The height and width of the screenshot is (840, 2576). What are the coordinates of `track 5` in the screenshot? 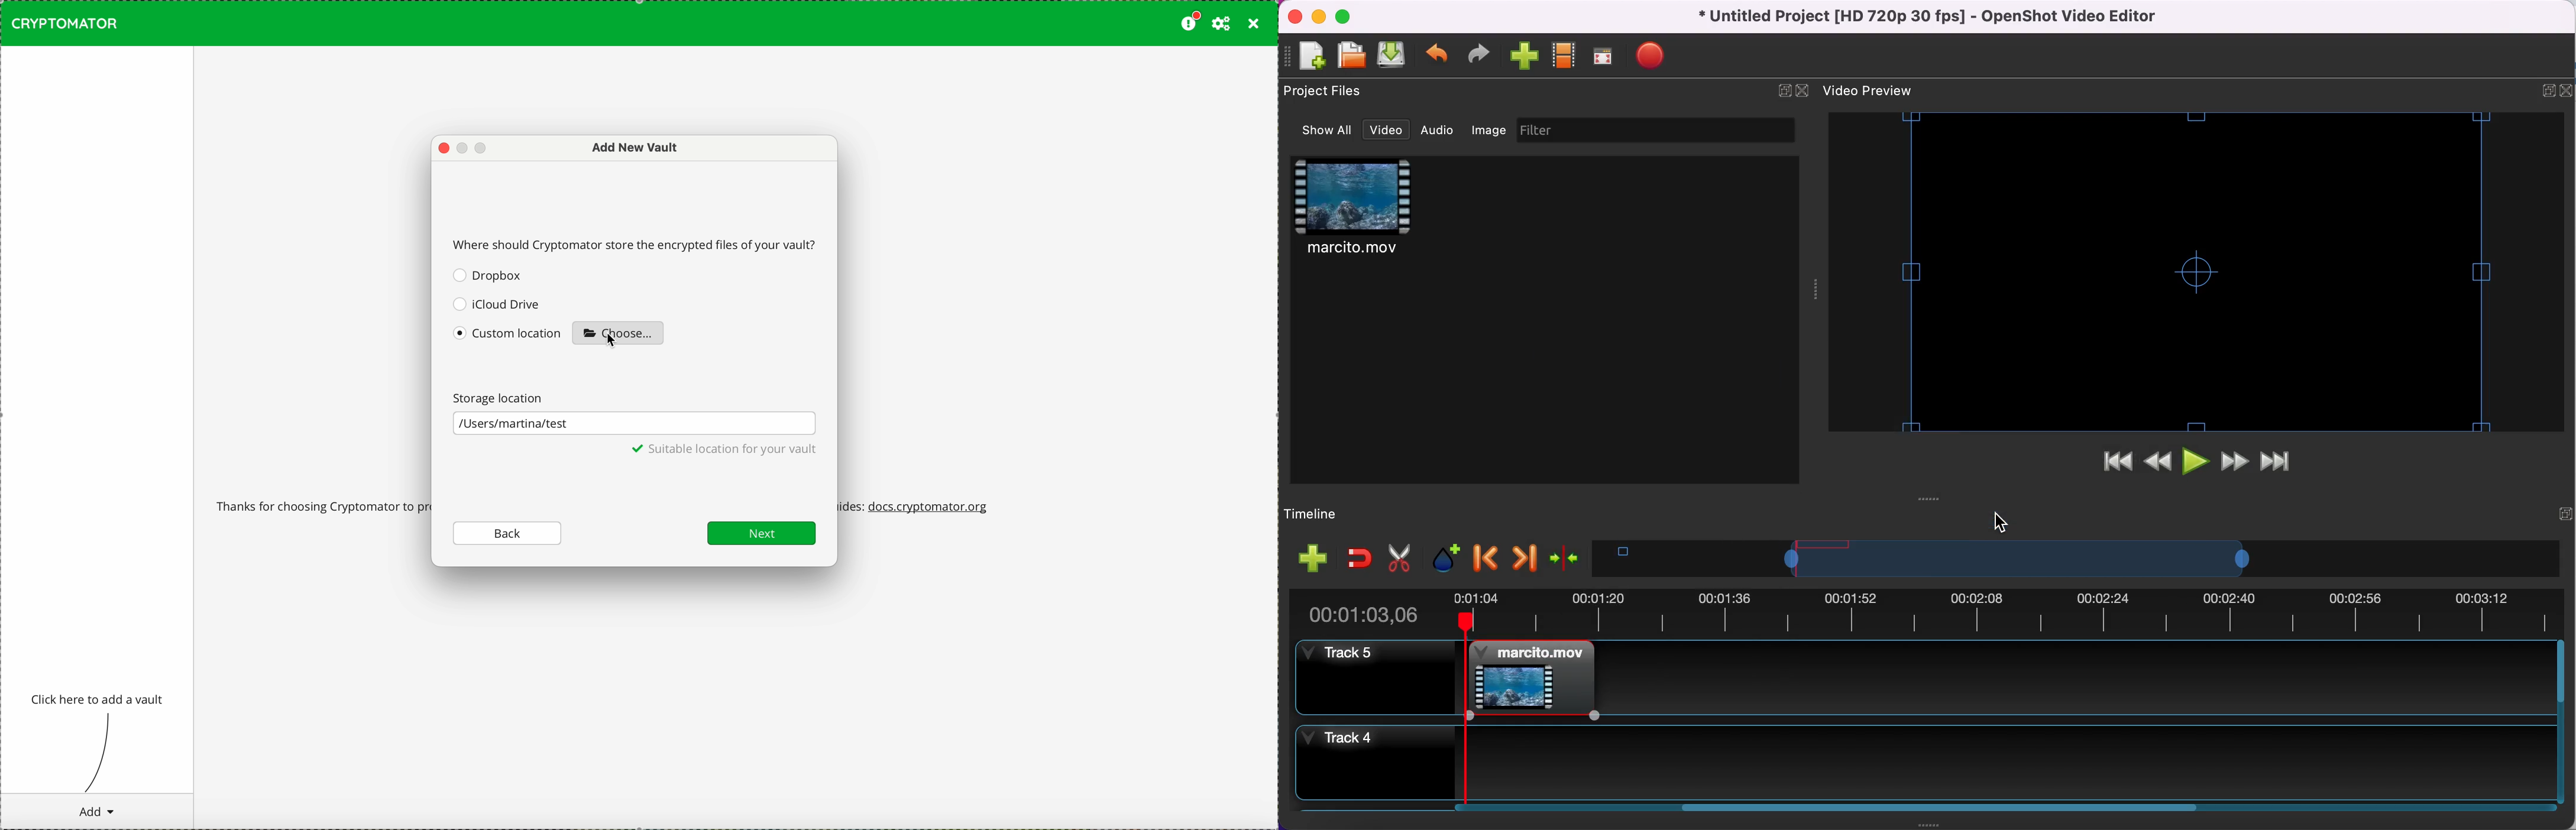 It's located at (1376, 679).